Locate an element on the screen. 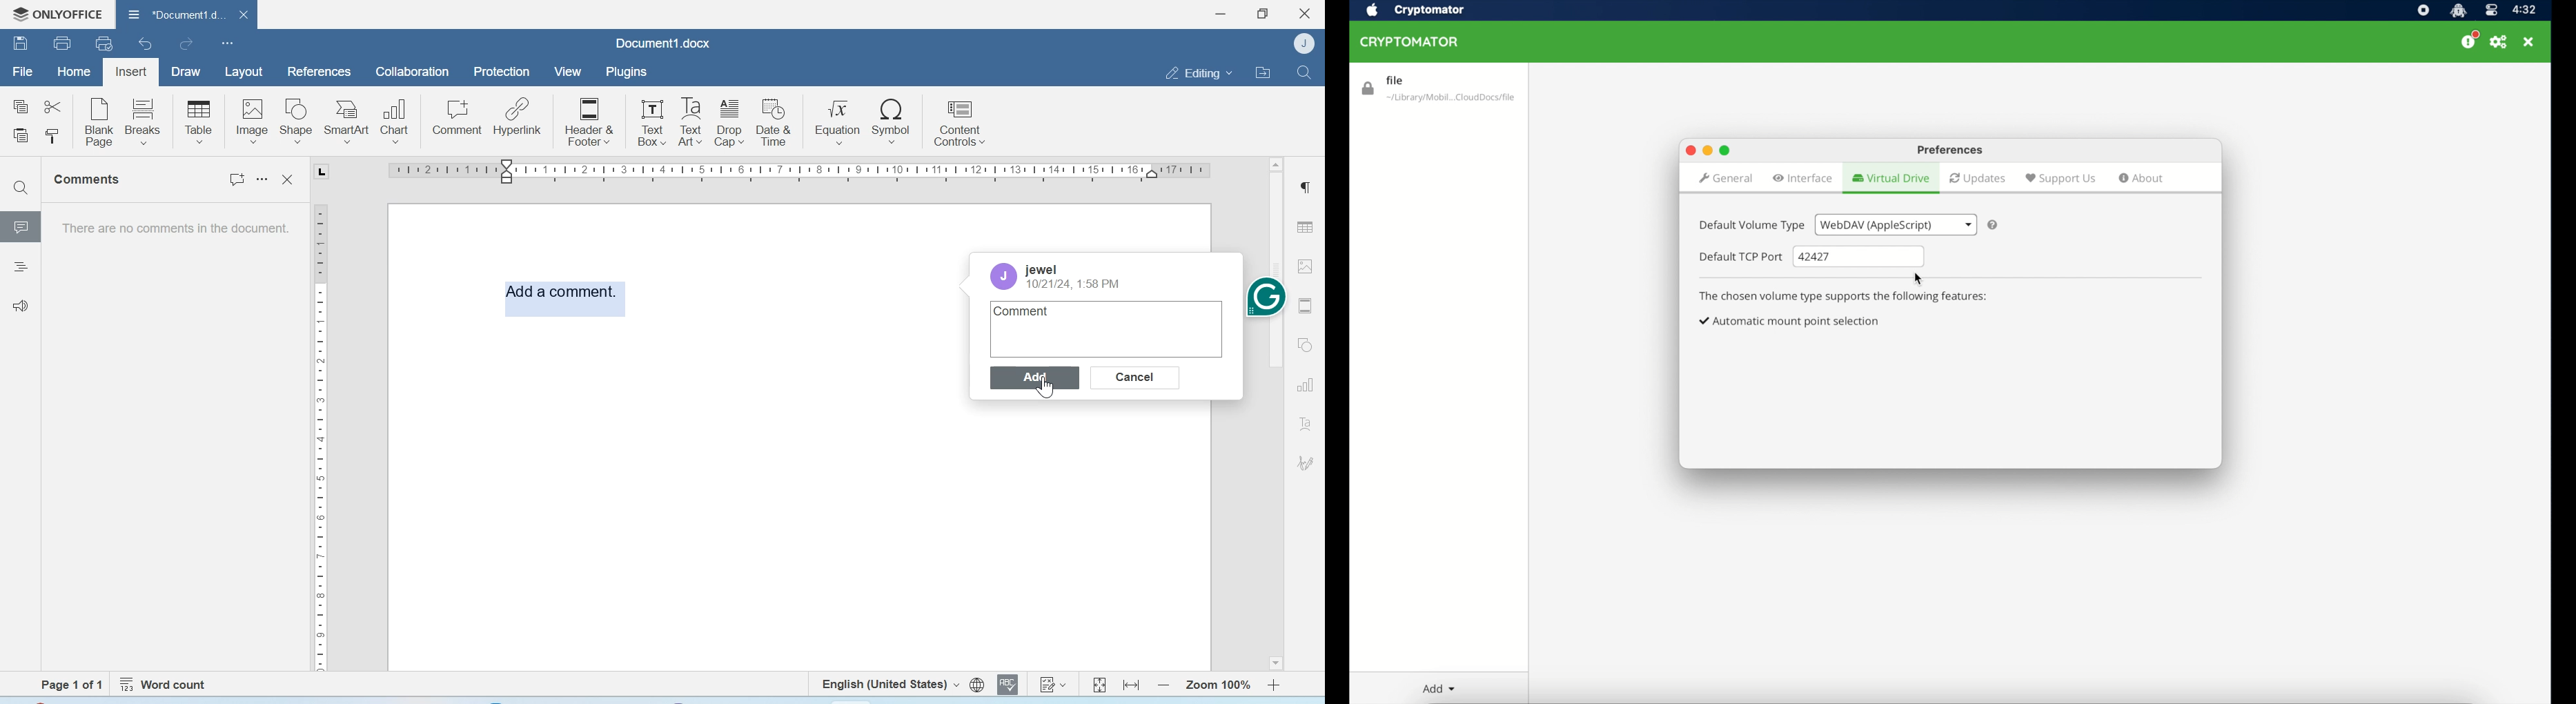 This screenshot has width=2576, height=728. Grammarly is located at coordinates (1266, 295).